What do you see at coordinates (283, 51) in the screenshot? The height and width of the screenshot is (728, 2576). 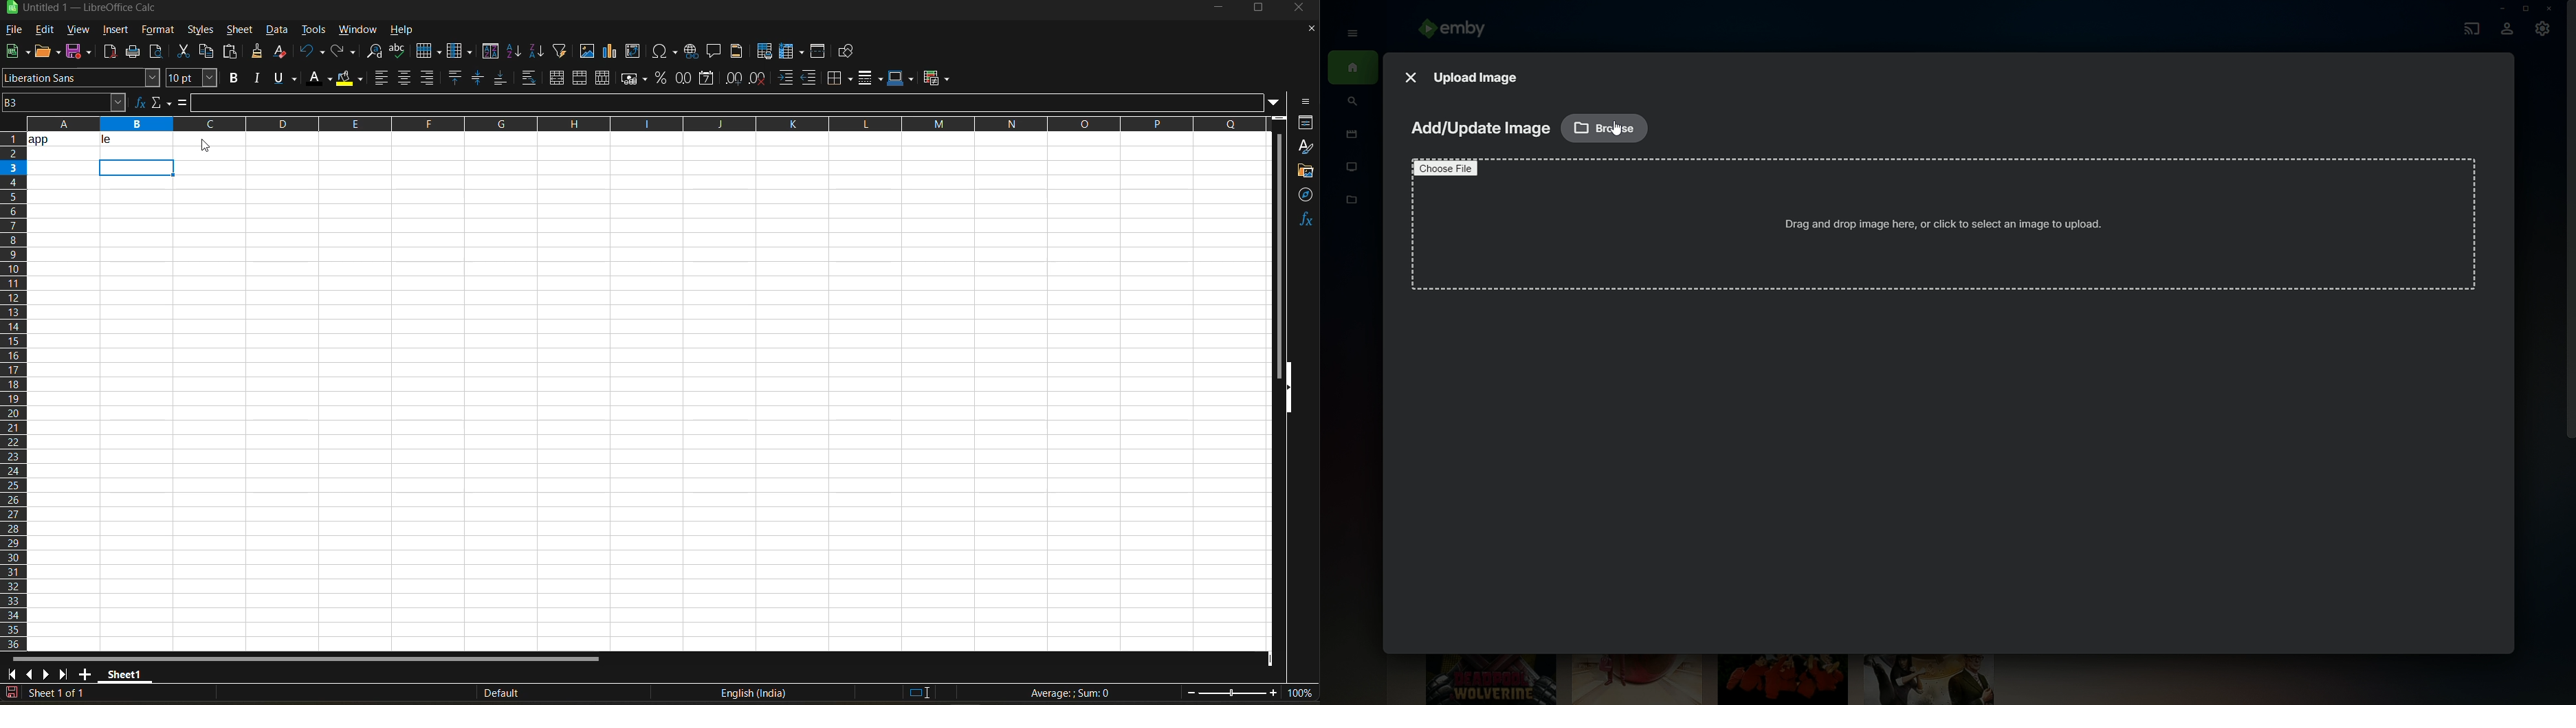 I see `clear direct formatting` at bounding box center [283, 51].